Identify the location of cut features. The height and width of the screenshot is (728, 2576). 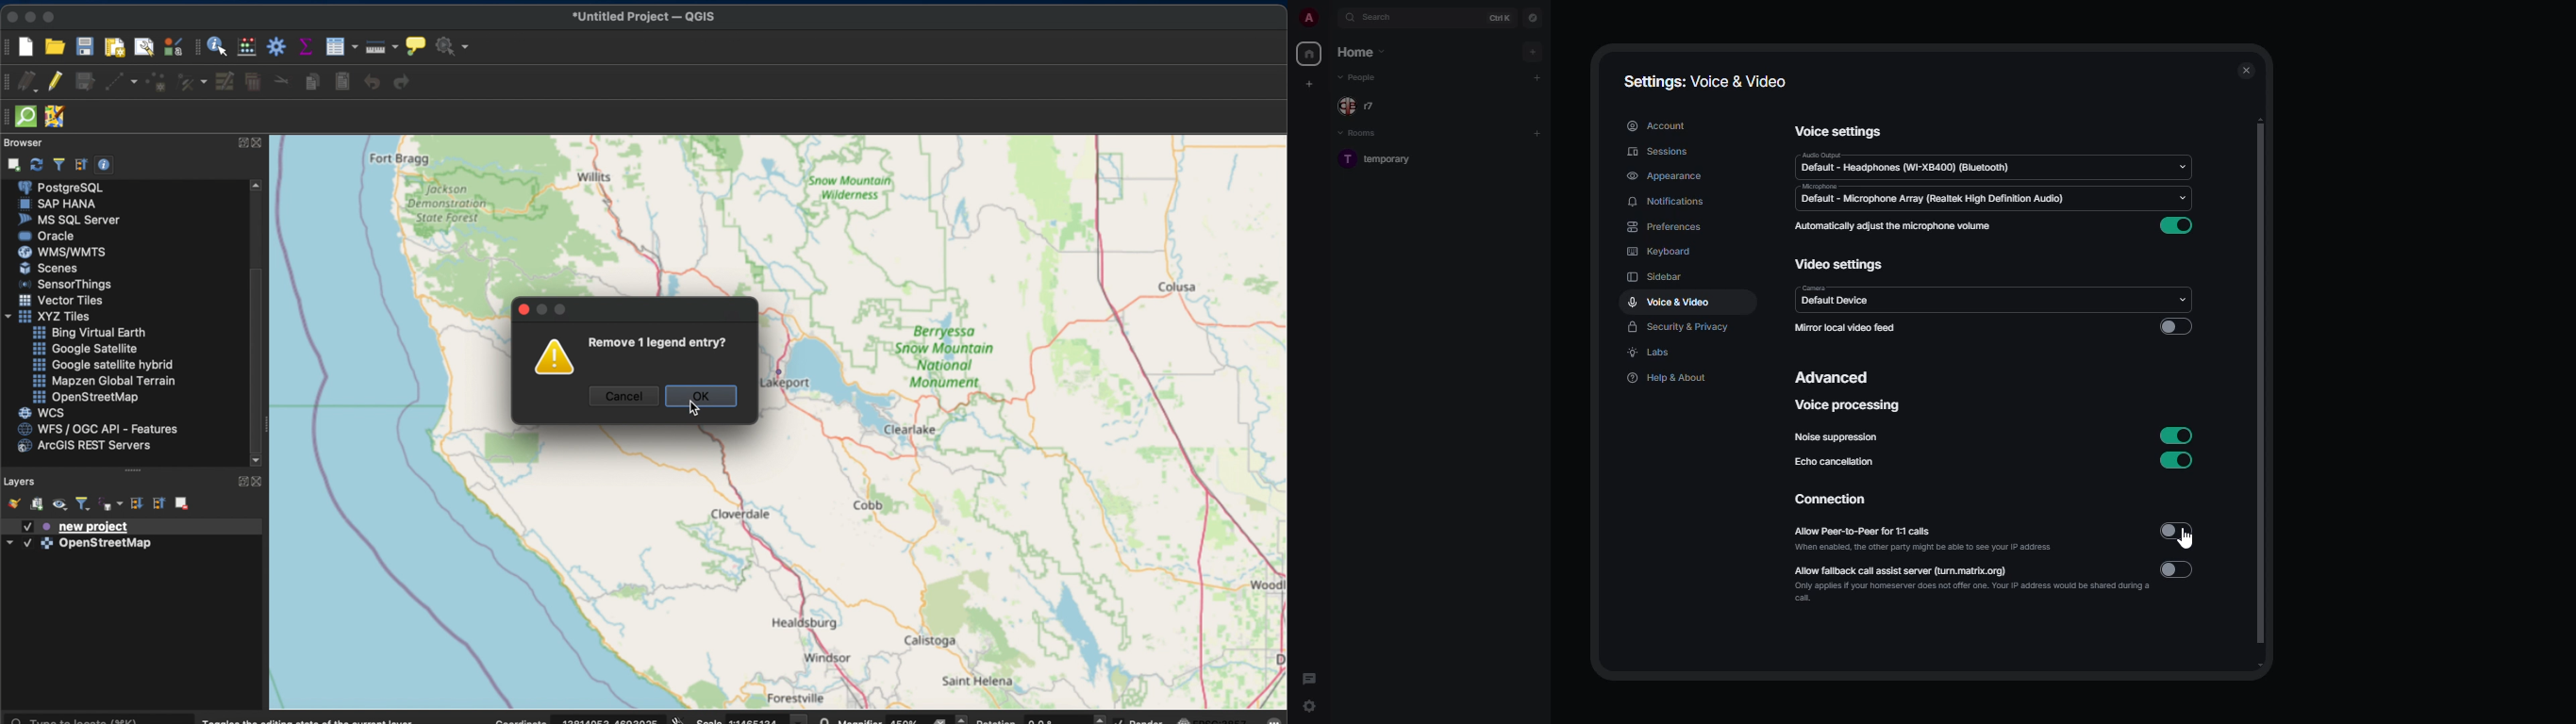
(283, 82).